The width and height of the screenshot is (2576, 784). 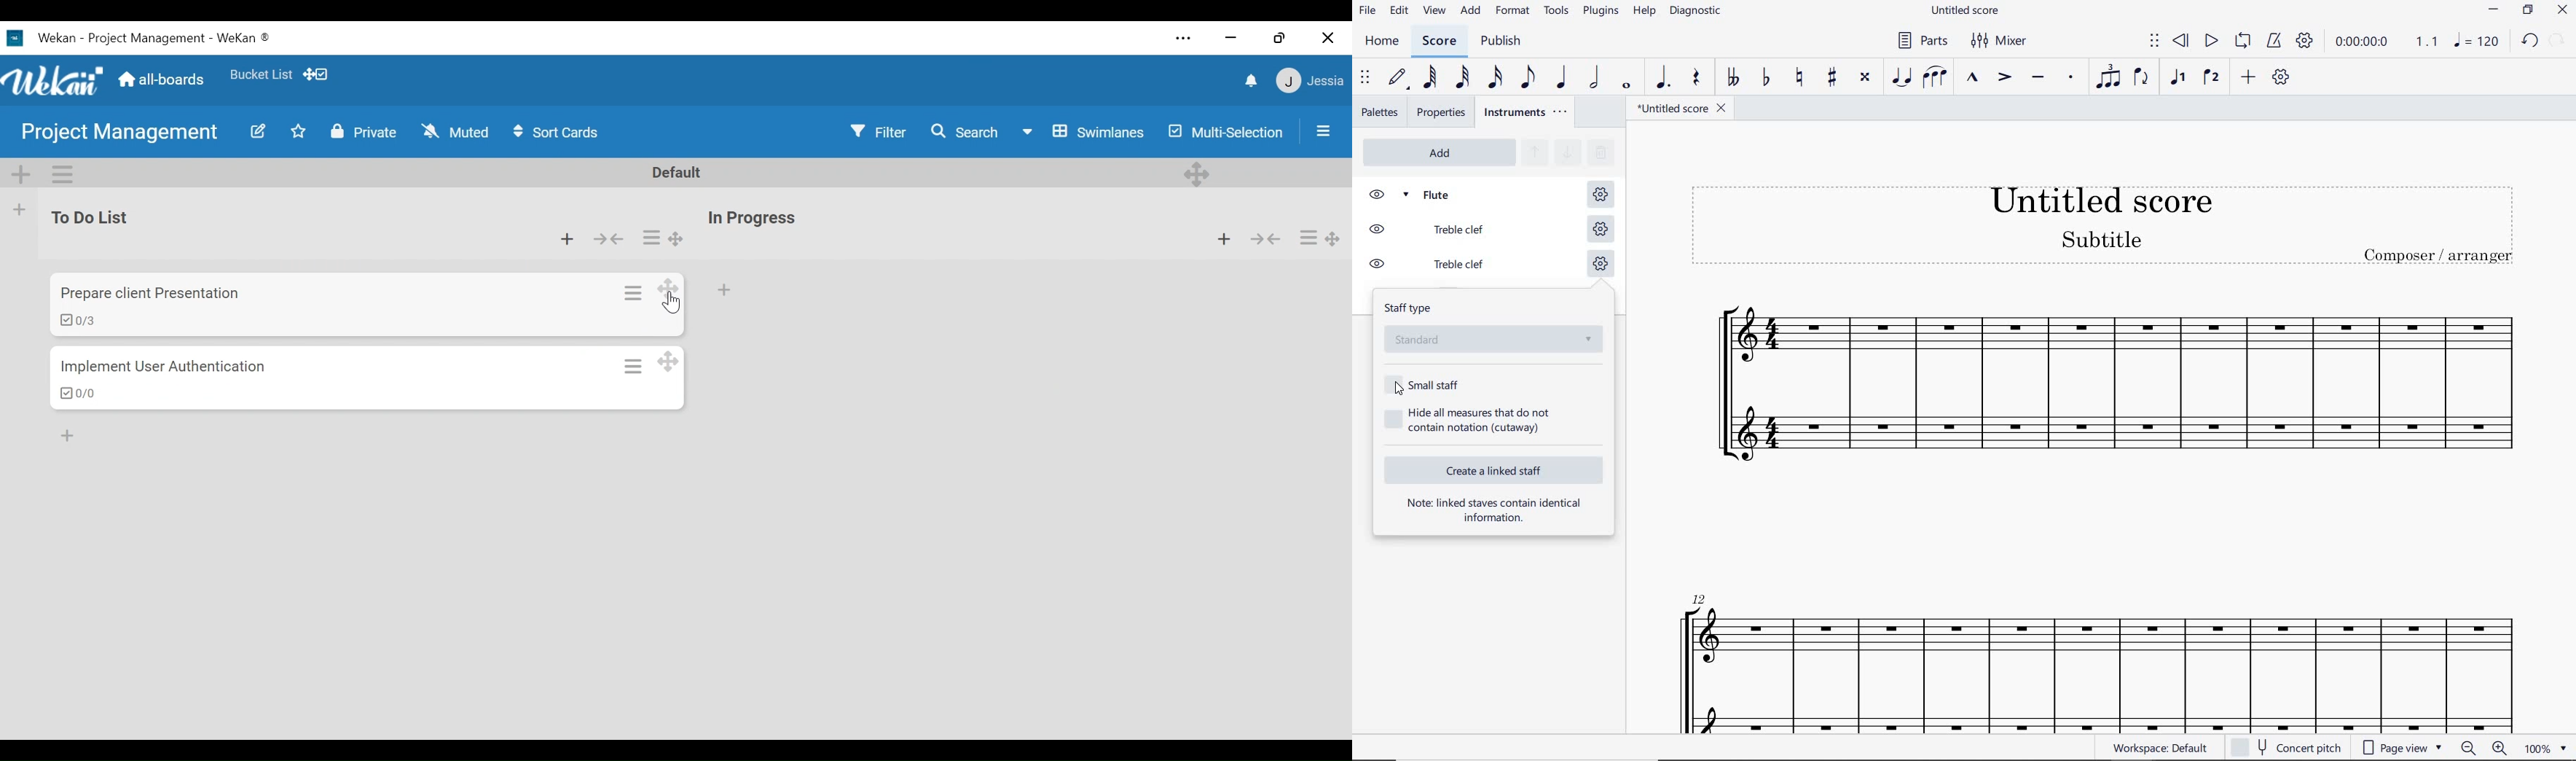 I want to click on TENUTO, so click(x=2038, y=79).